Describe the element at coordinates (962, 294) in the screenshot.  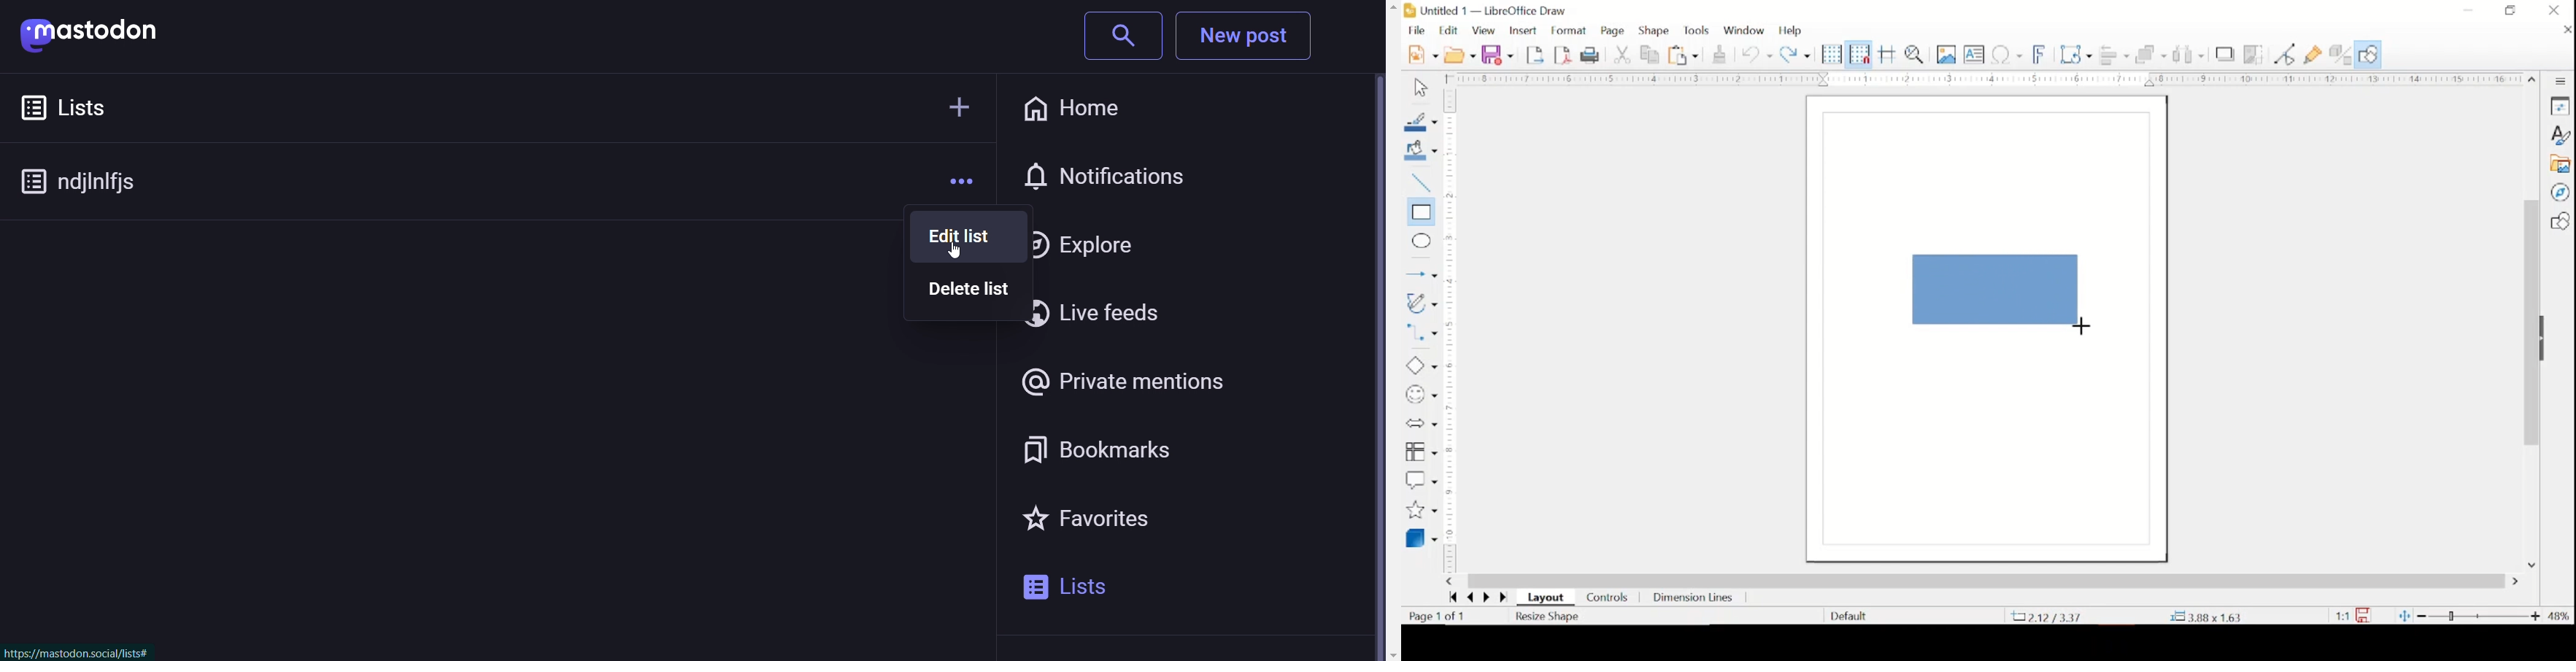
I see `Delete list` at that location.